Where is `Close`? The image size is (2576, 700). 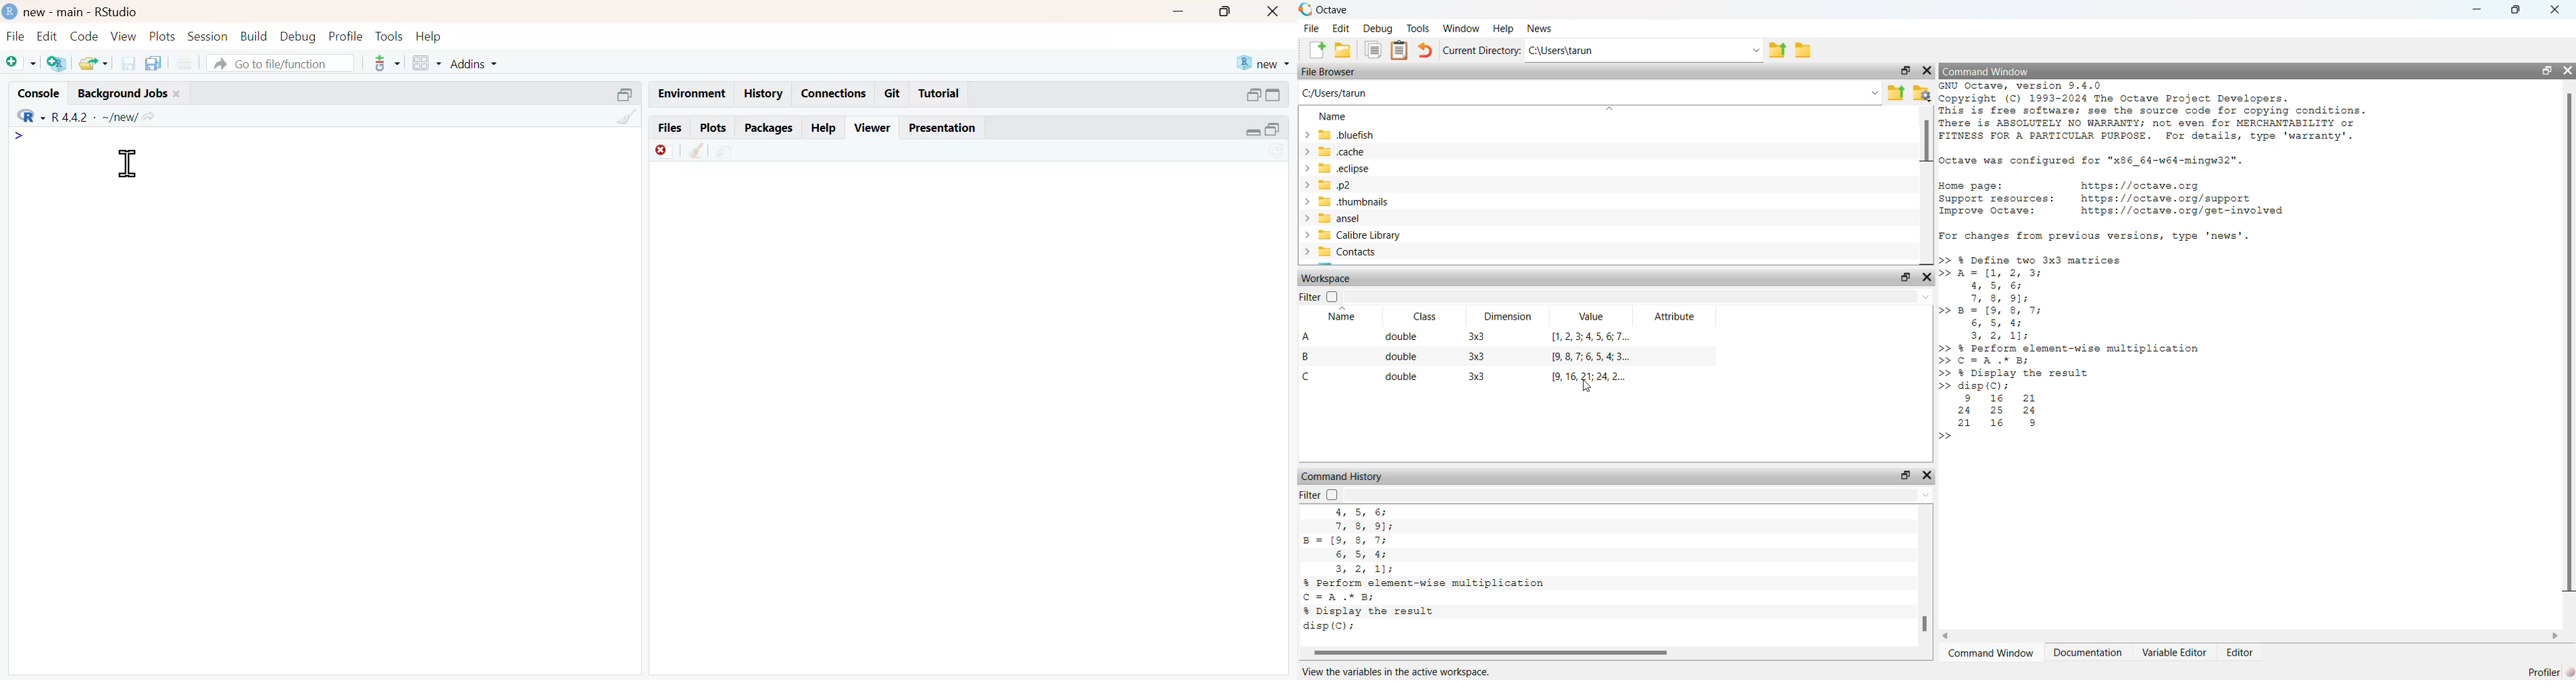 Close is located at coordinates (1927, 71).